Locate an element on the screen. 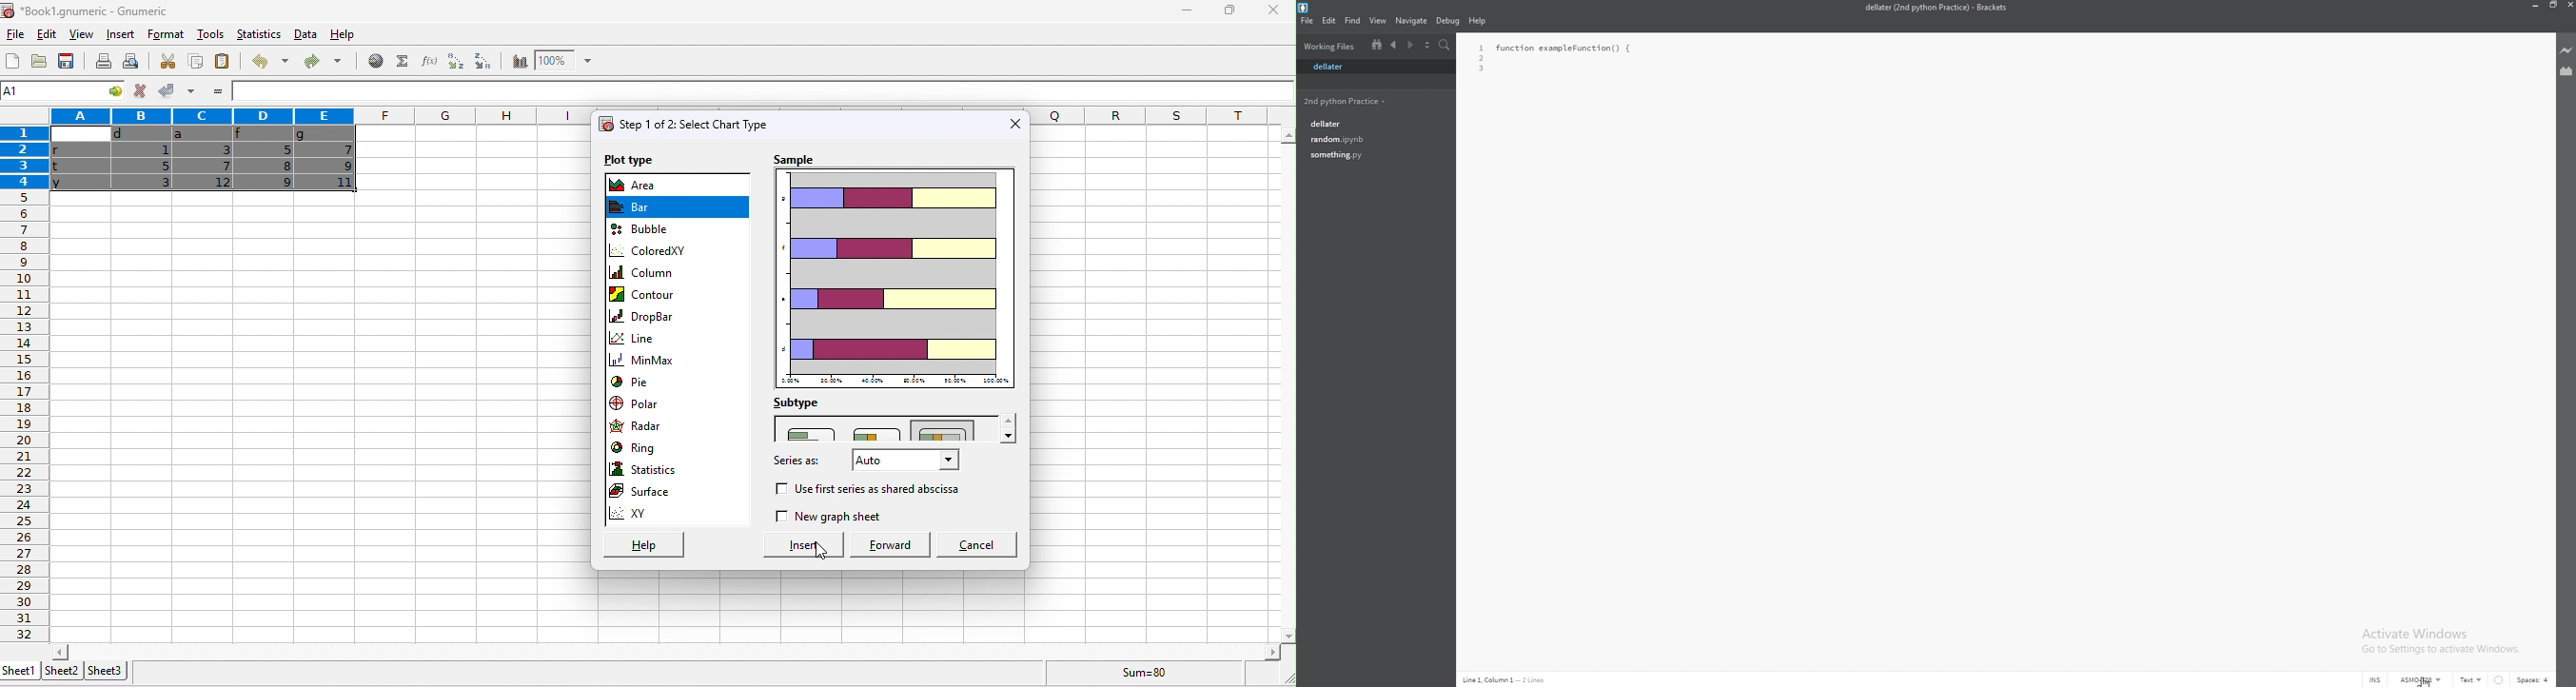 The height and width of the screenshot is (700, 2576). find is located at coordinates (1353, 21).